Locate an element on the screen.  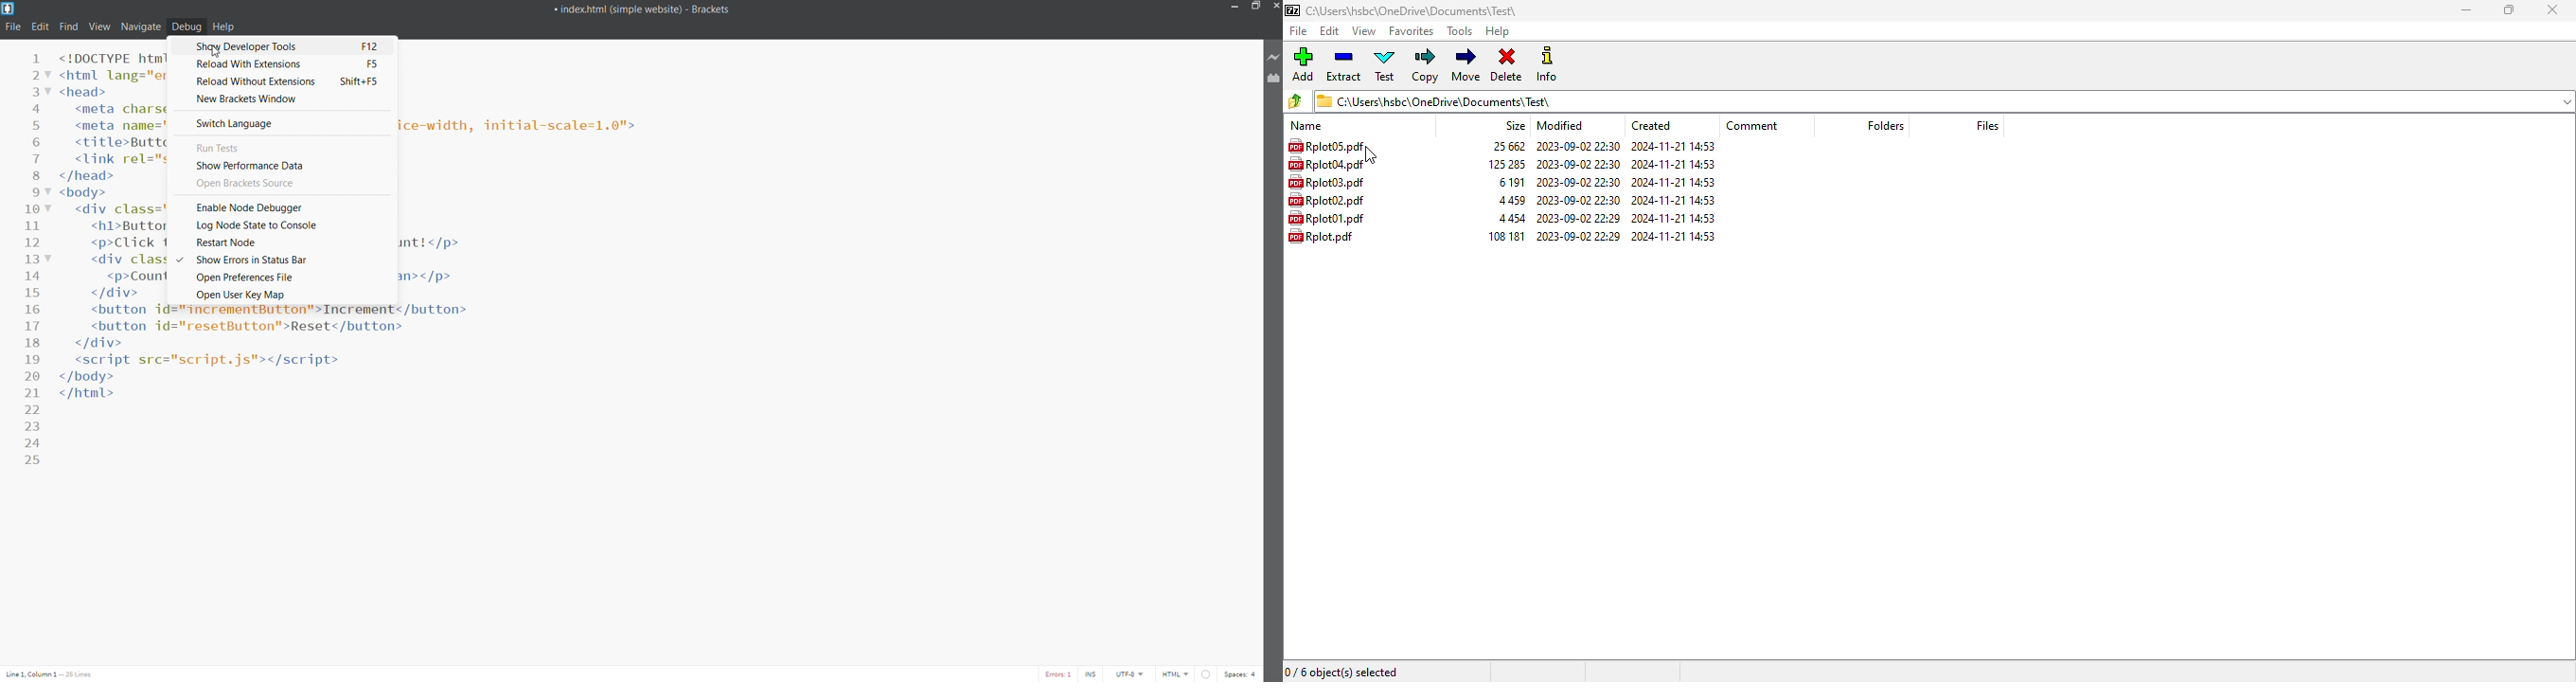
test is located at coordinates (1385, 65).